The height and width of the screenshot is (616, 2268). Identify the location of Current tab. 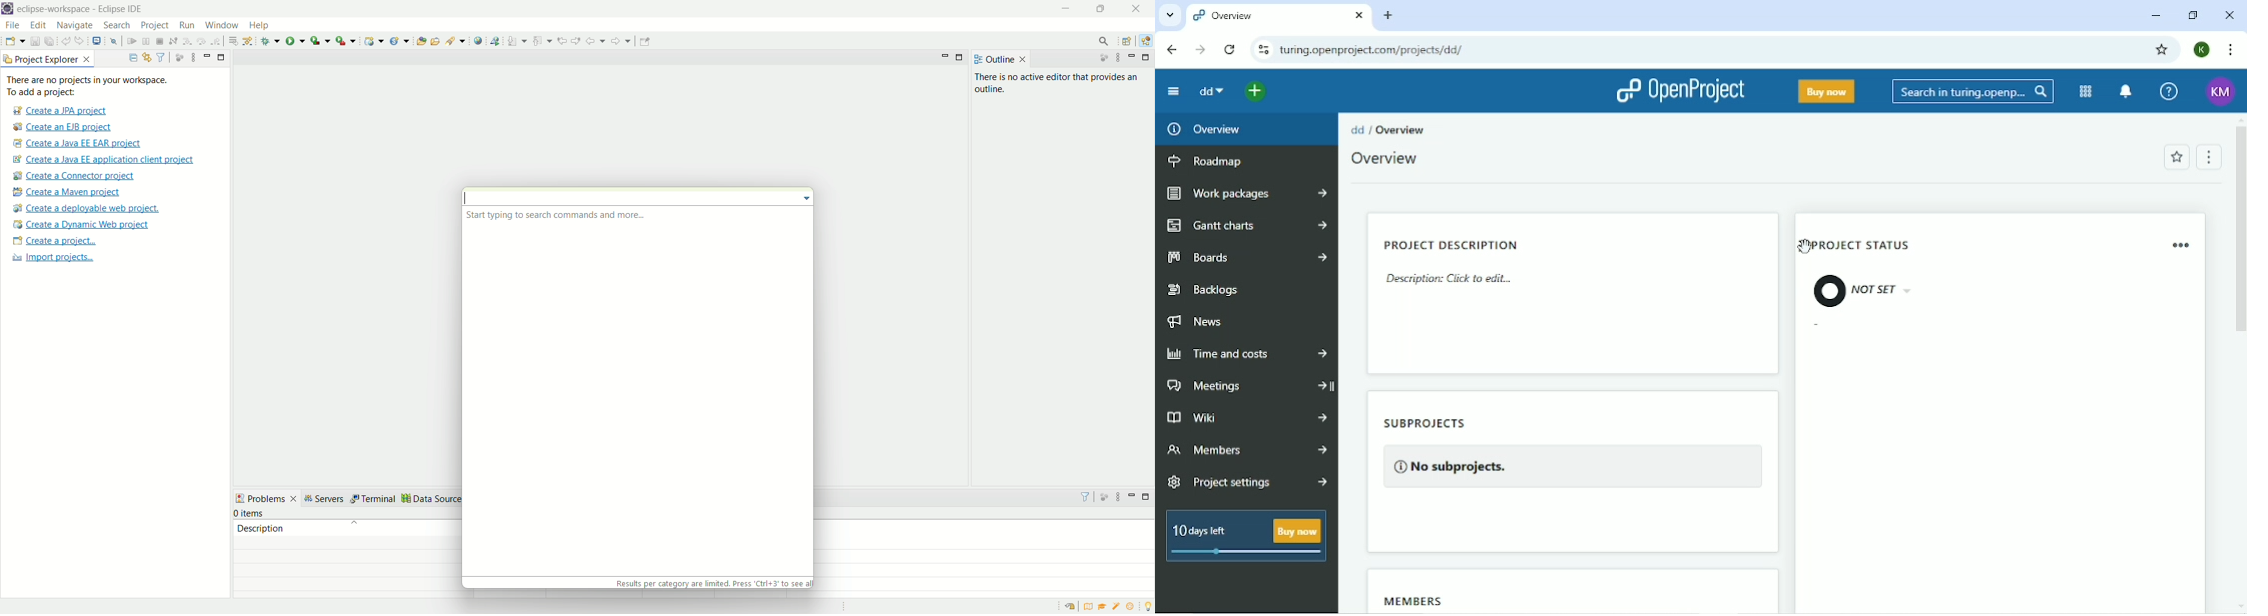
(1278, 15).